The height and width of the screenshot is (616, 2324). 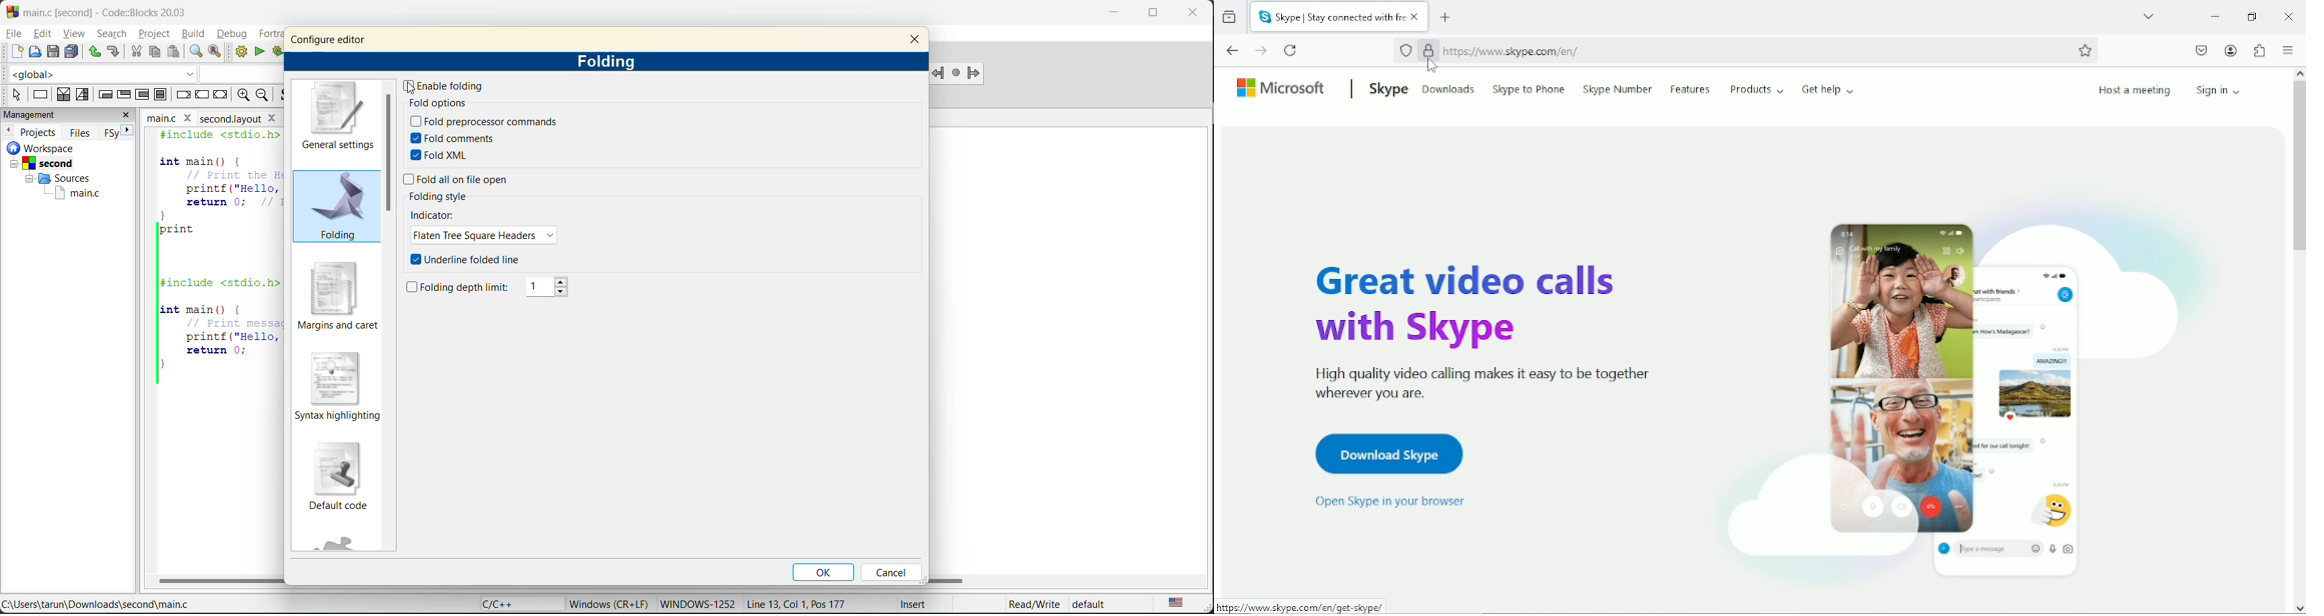 What do you see at coordinates (940, 73) in the screenshot?
I see `jump backward` at bounding box center [940, 73].